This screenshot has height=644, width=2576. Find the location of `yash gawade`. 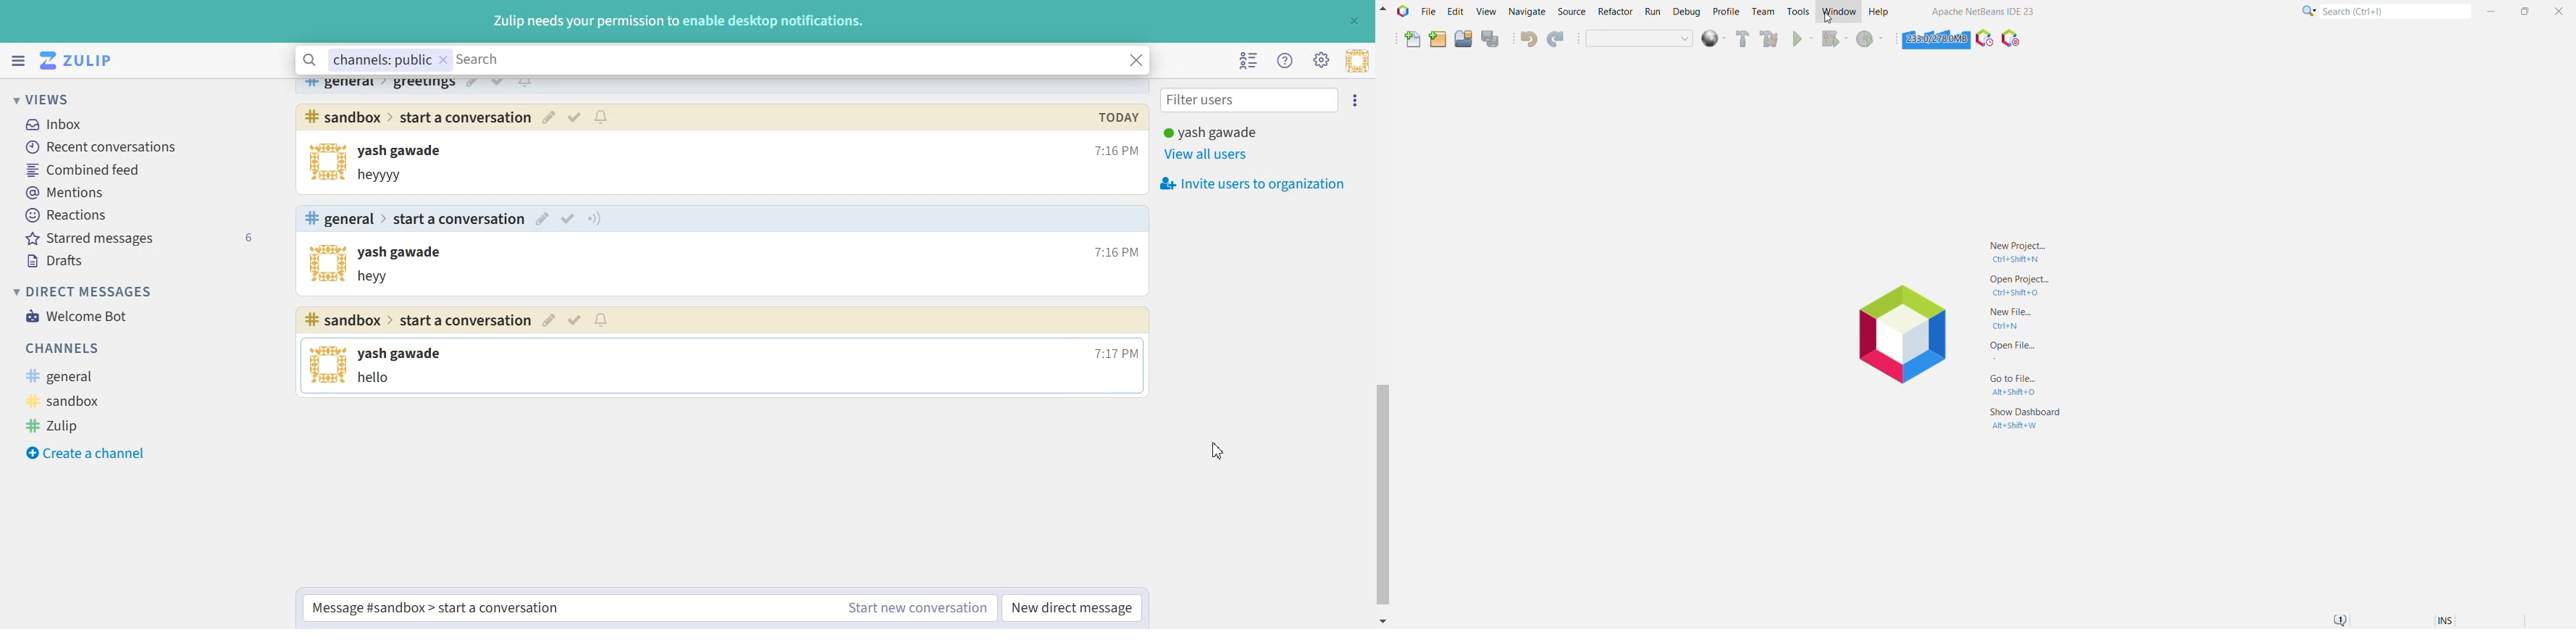

yash gawade is located at coordinates (403, 254).